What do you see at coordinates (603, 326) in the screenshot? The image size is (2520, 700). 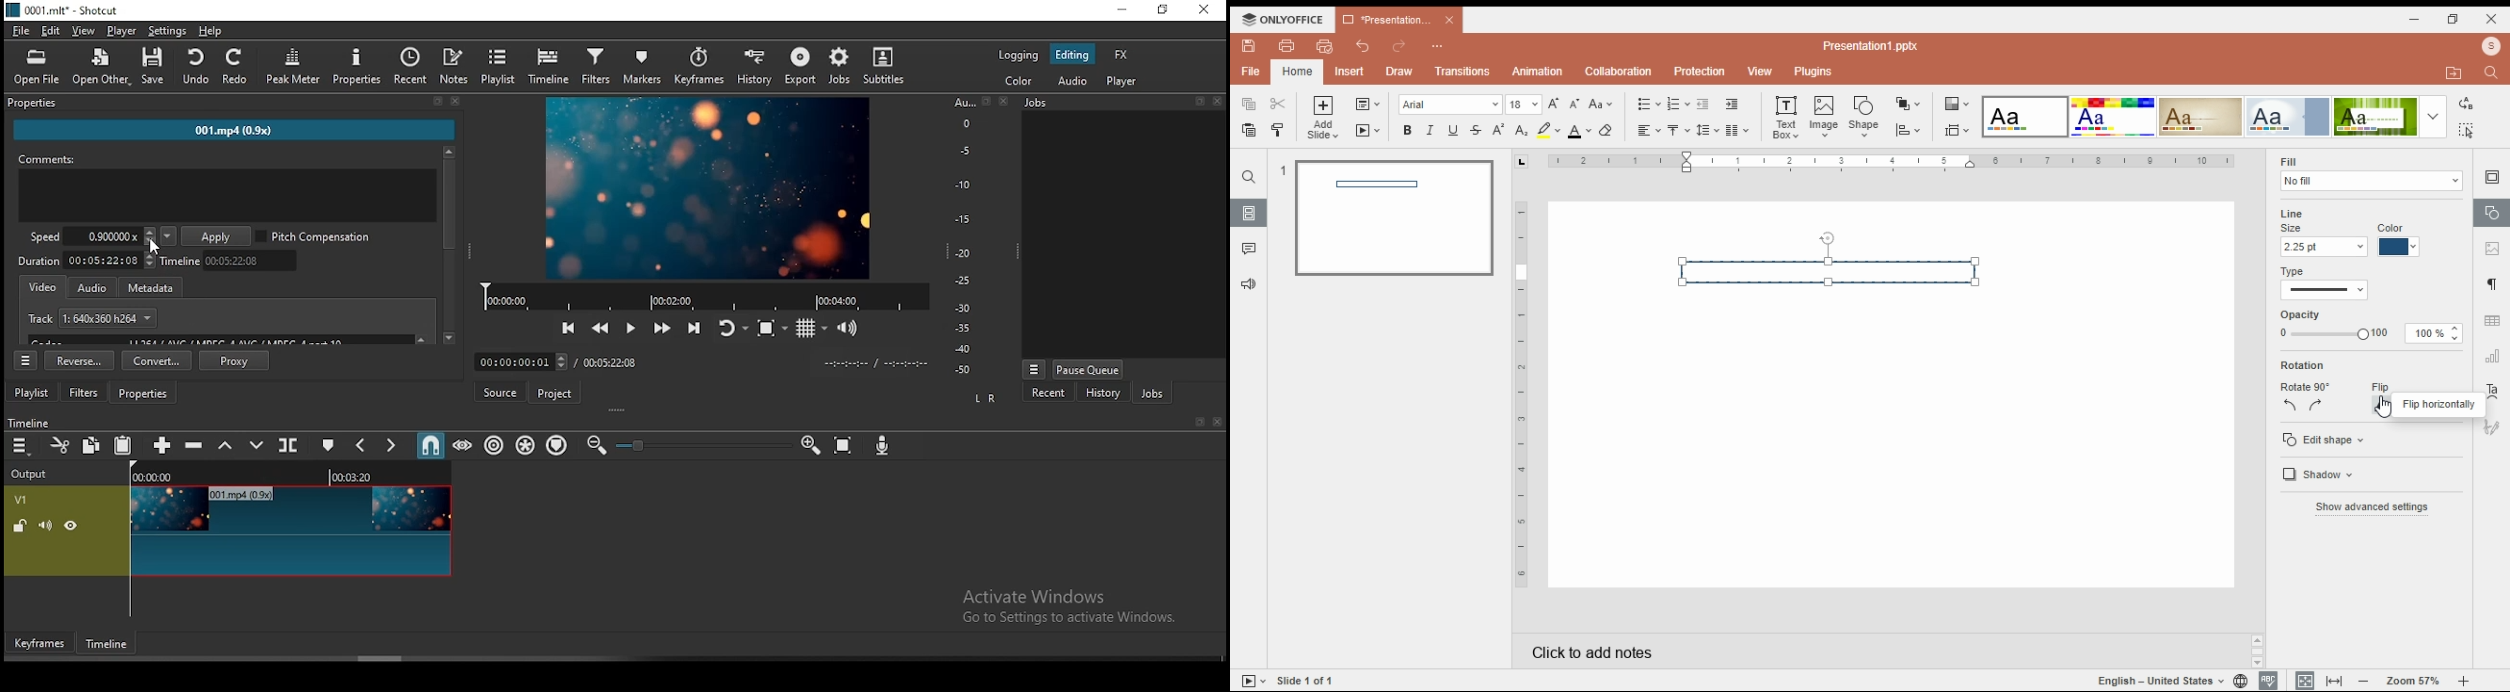 I see `play quickly backward` at bounding box center [603, 326].